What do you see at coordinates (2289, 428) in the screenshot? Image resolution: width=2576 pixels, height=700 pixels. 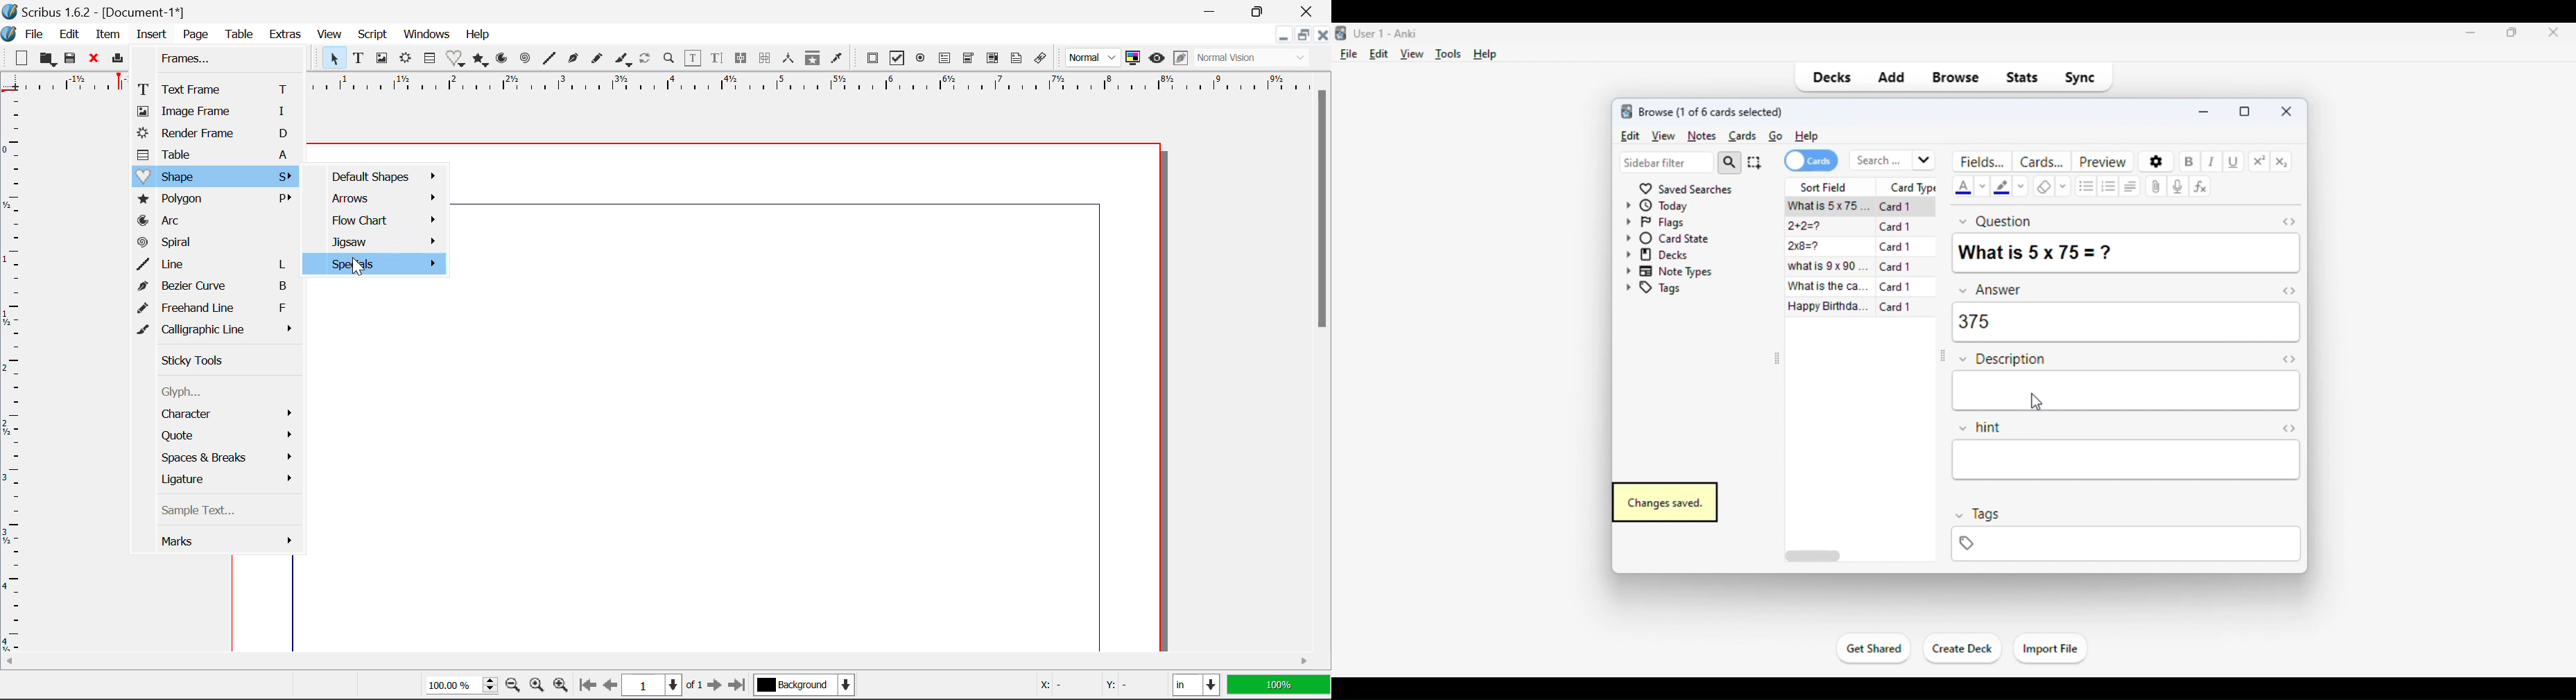 I see `Toggle HTML editor` at bounding box center [2289, 428].